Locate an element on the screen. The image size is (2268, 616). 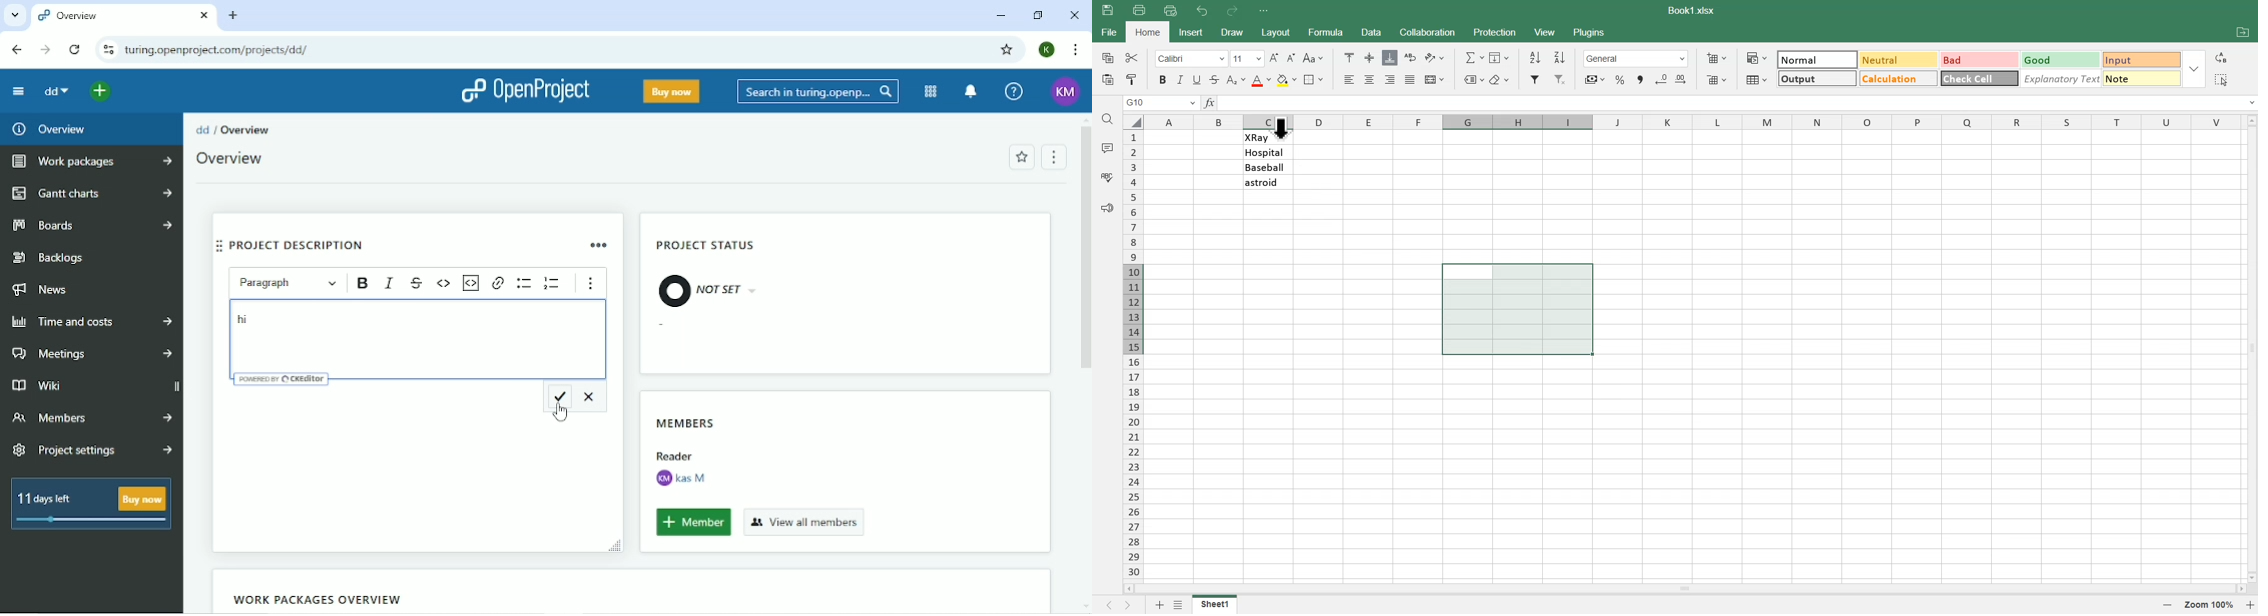
Meetings is located at coordinates (90, 354).